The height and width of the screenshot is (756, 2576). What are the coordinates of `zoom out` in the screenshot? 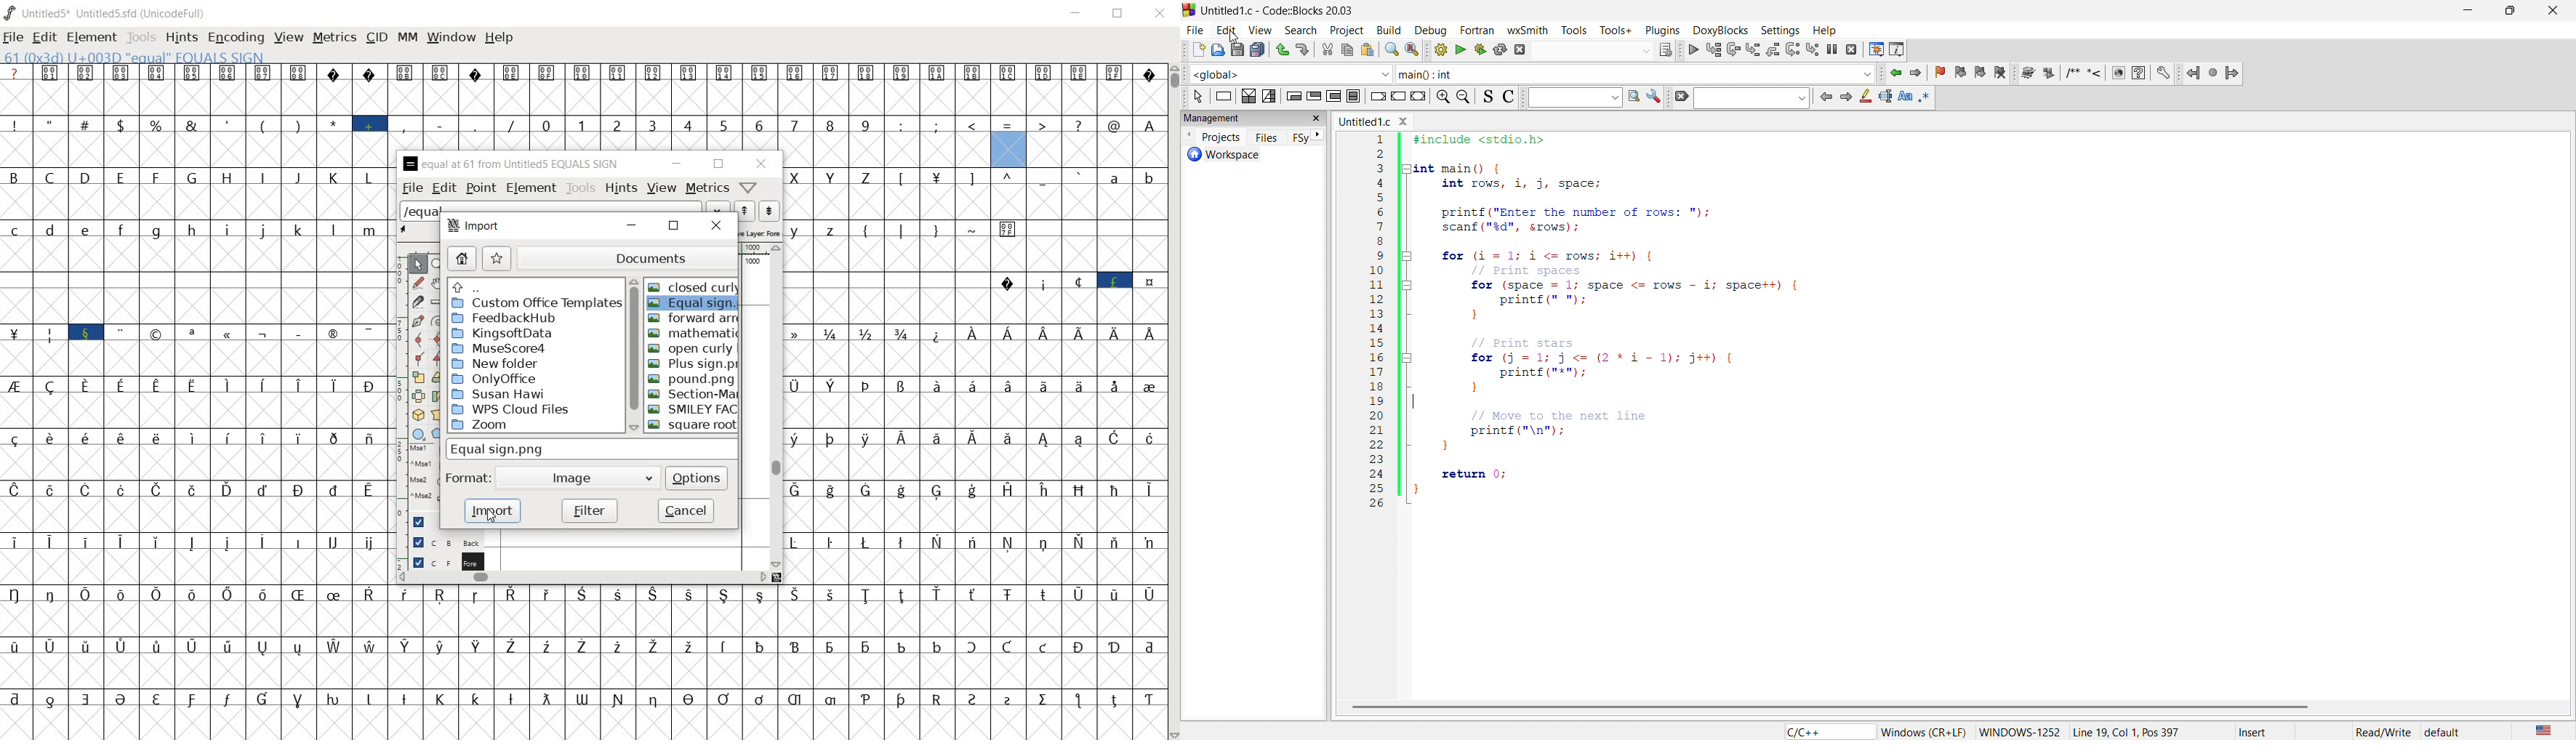 It's located at (1465, 97).